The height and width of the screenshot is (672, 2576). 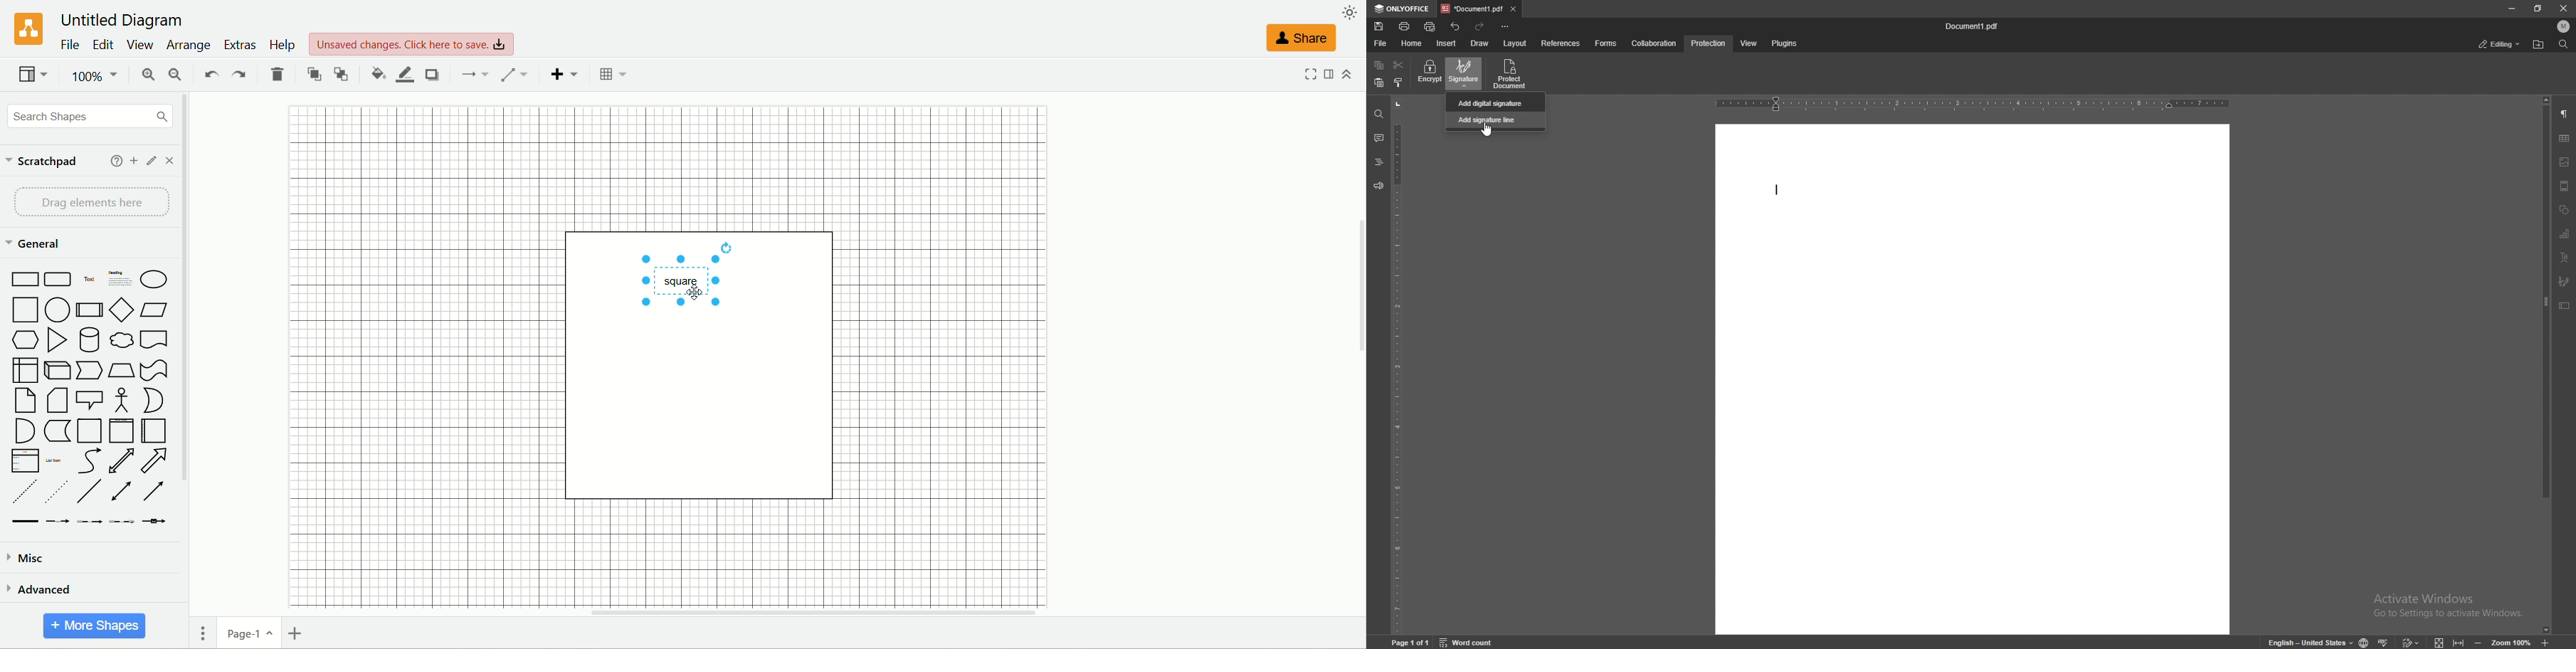 I want to click on to front, so click(x=315, y=74).